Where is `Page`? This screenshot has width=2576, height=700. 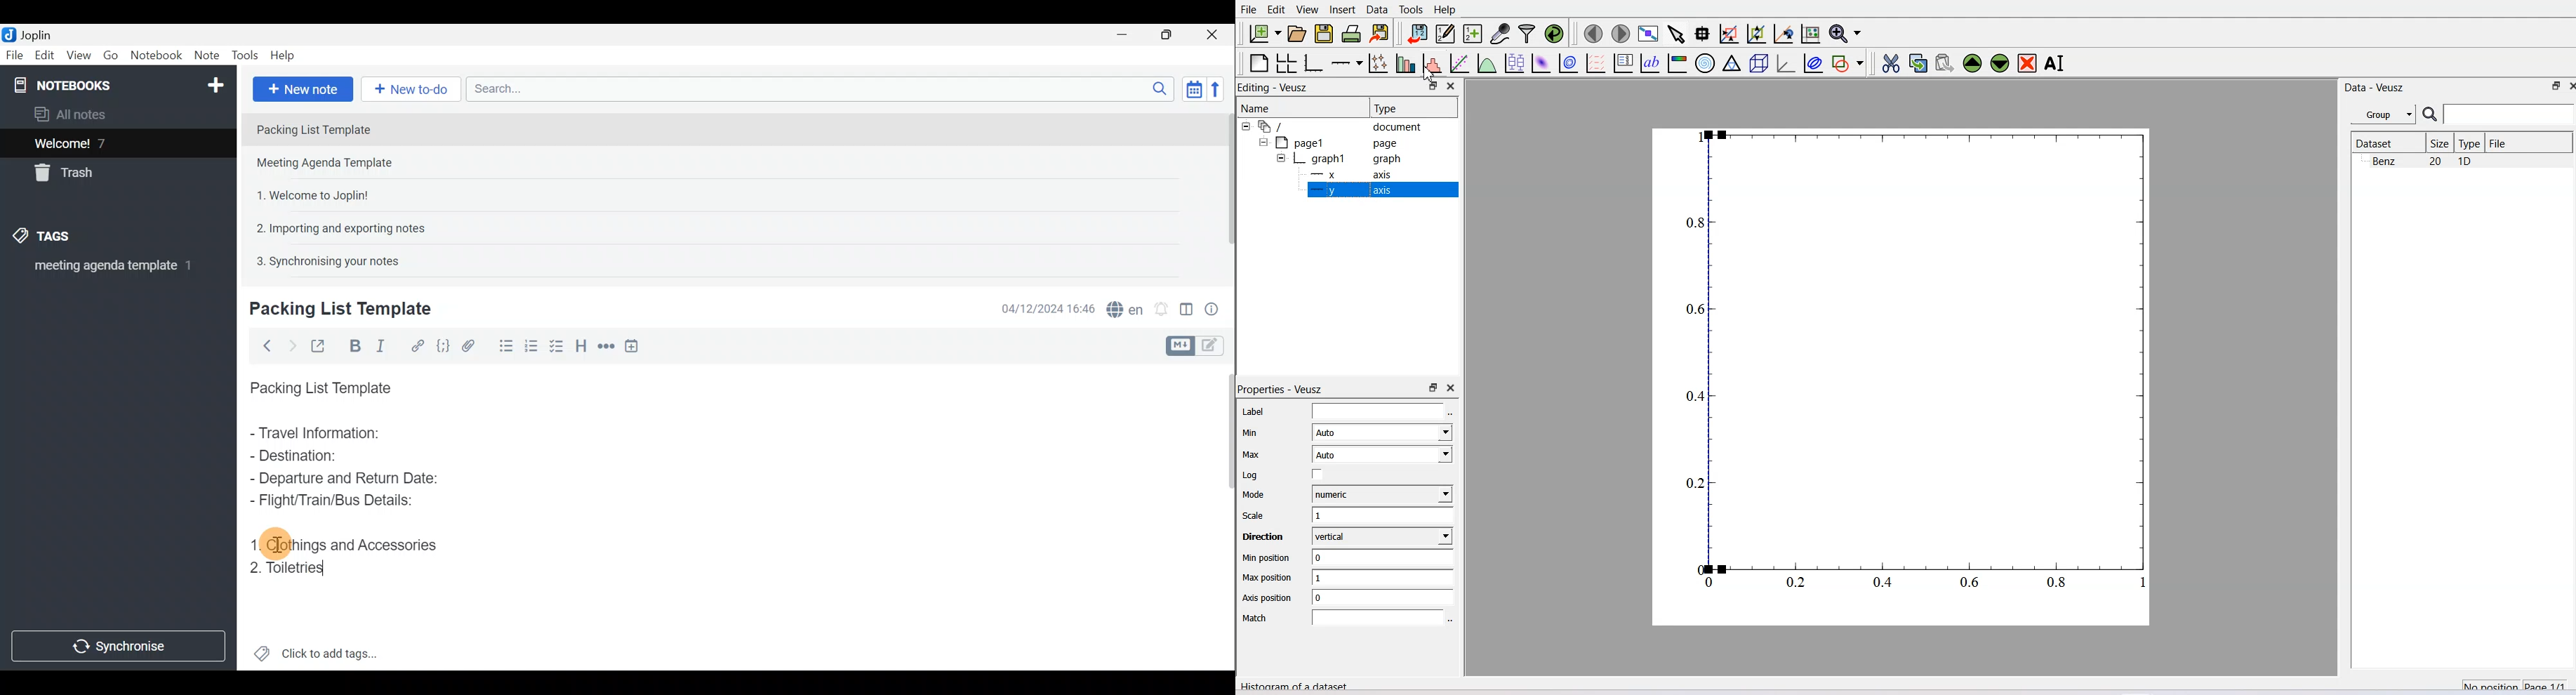
Page is located at coordinates (1341, 143).